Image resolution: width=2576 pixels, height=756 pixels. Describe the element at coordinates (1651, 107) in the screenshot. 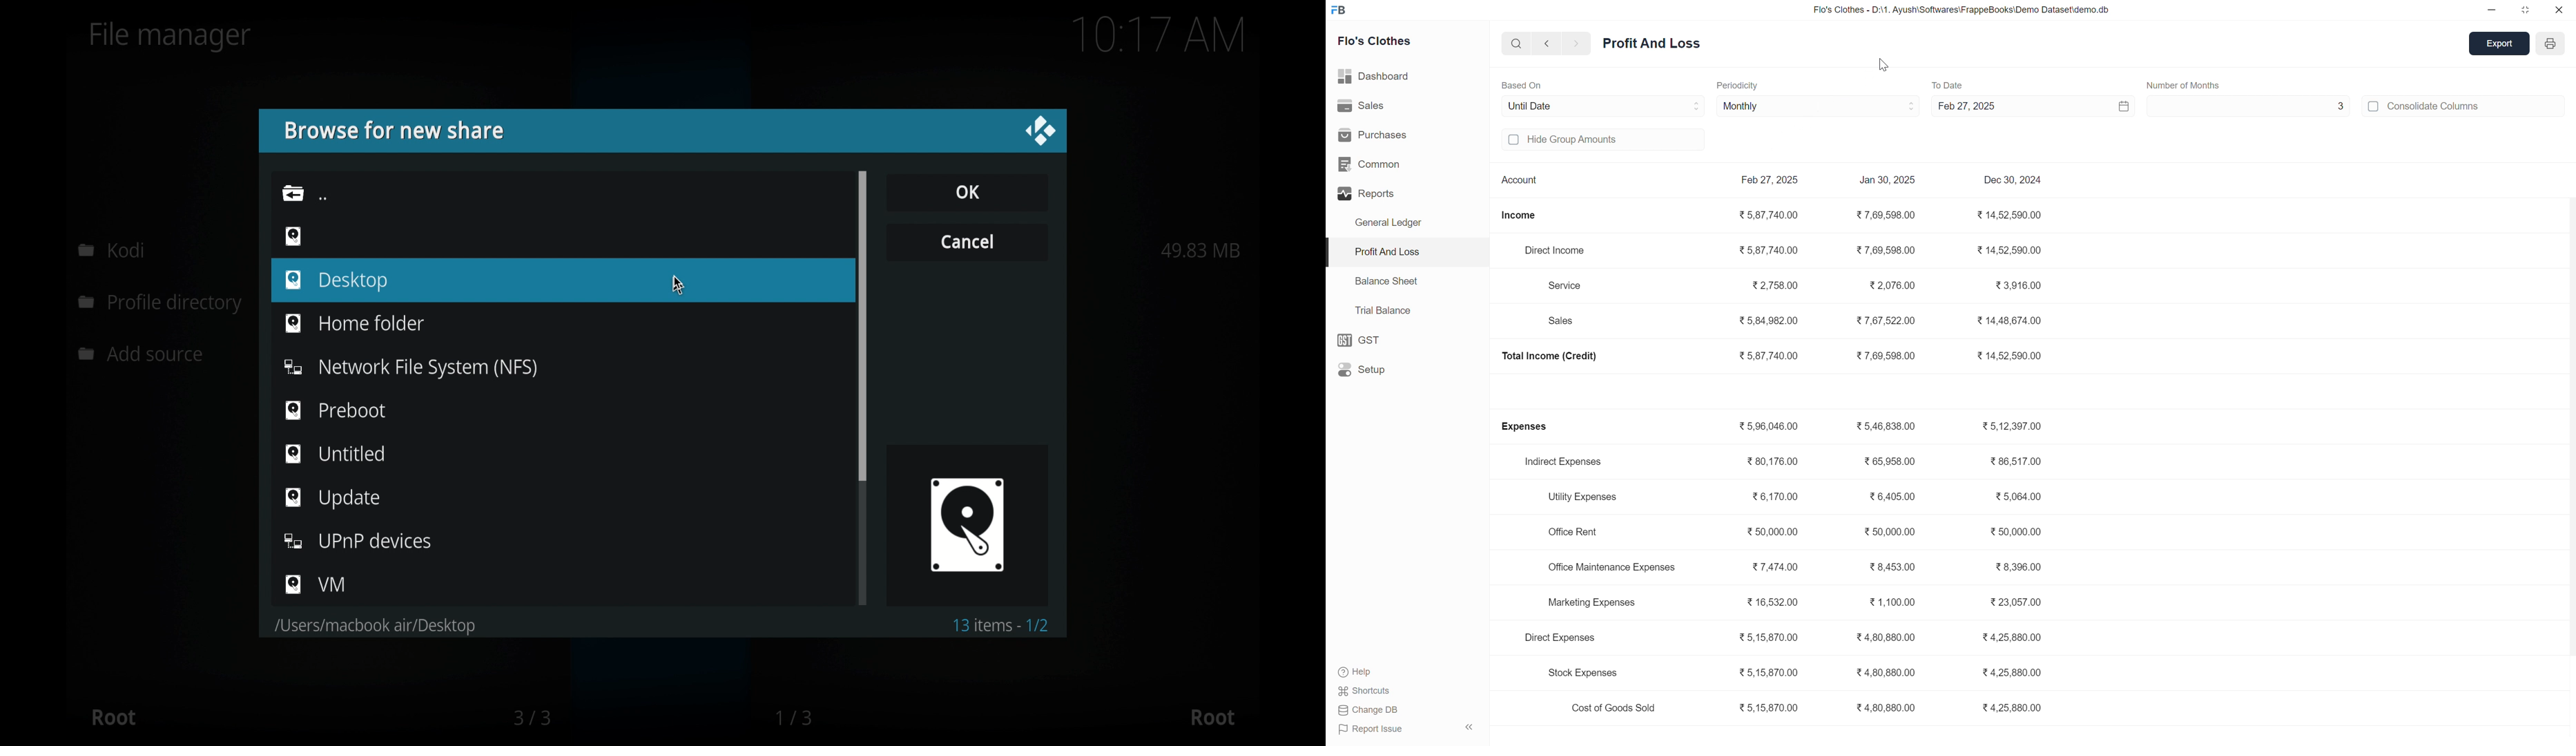

I see `"Based On" dropdown` at that location.